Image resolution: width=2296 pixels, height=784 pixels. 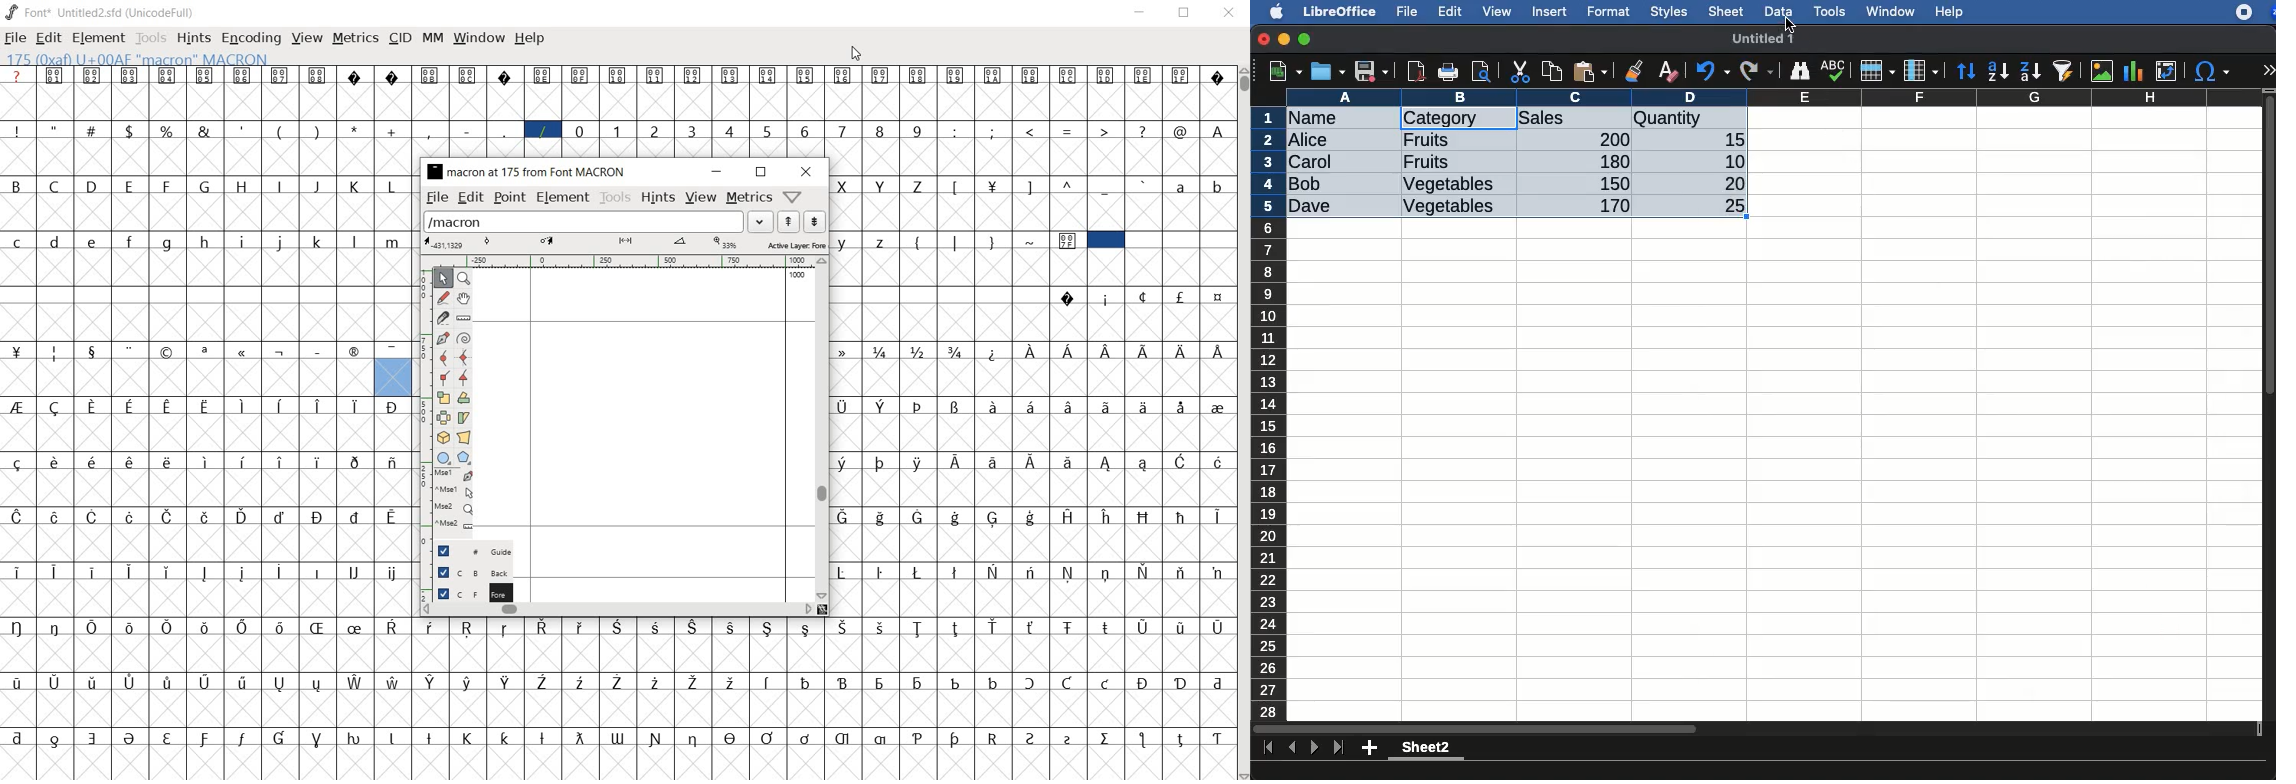 What do you see at coordinates (470, 683) in the screenshot?
I see `Symbol` at bounding box center [470, 683].